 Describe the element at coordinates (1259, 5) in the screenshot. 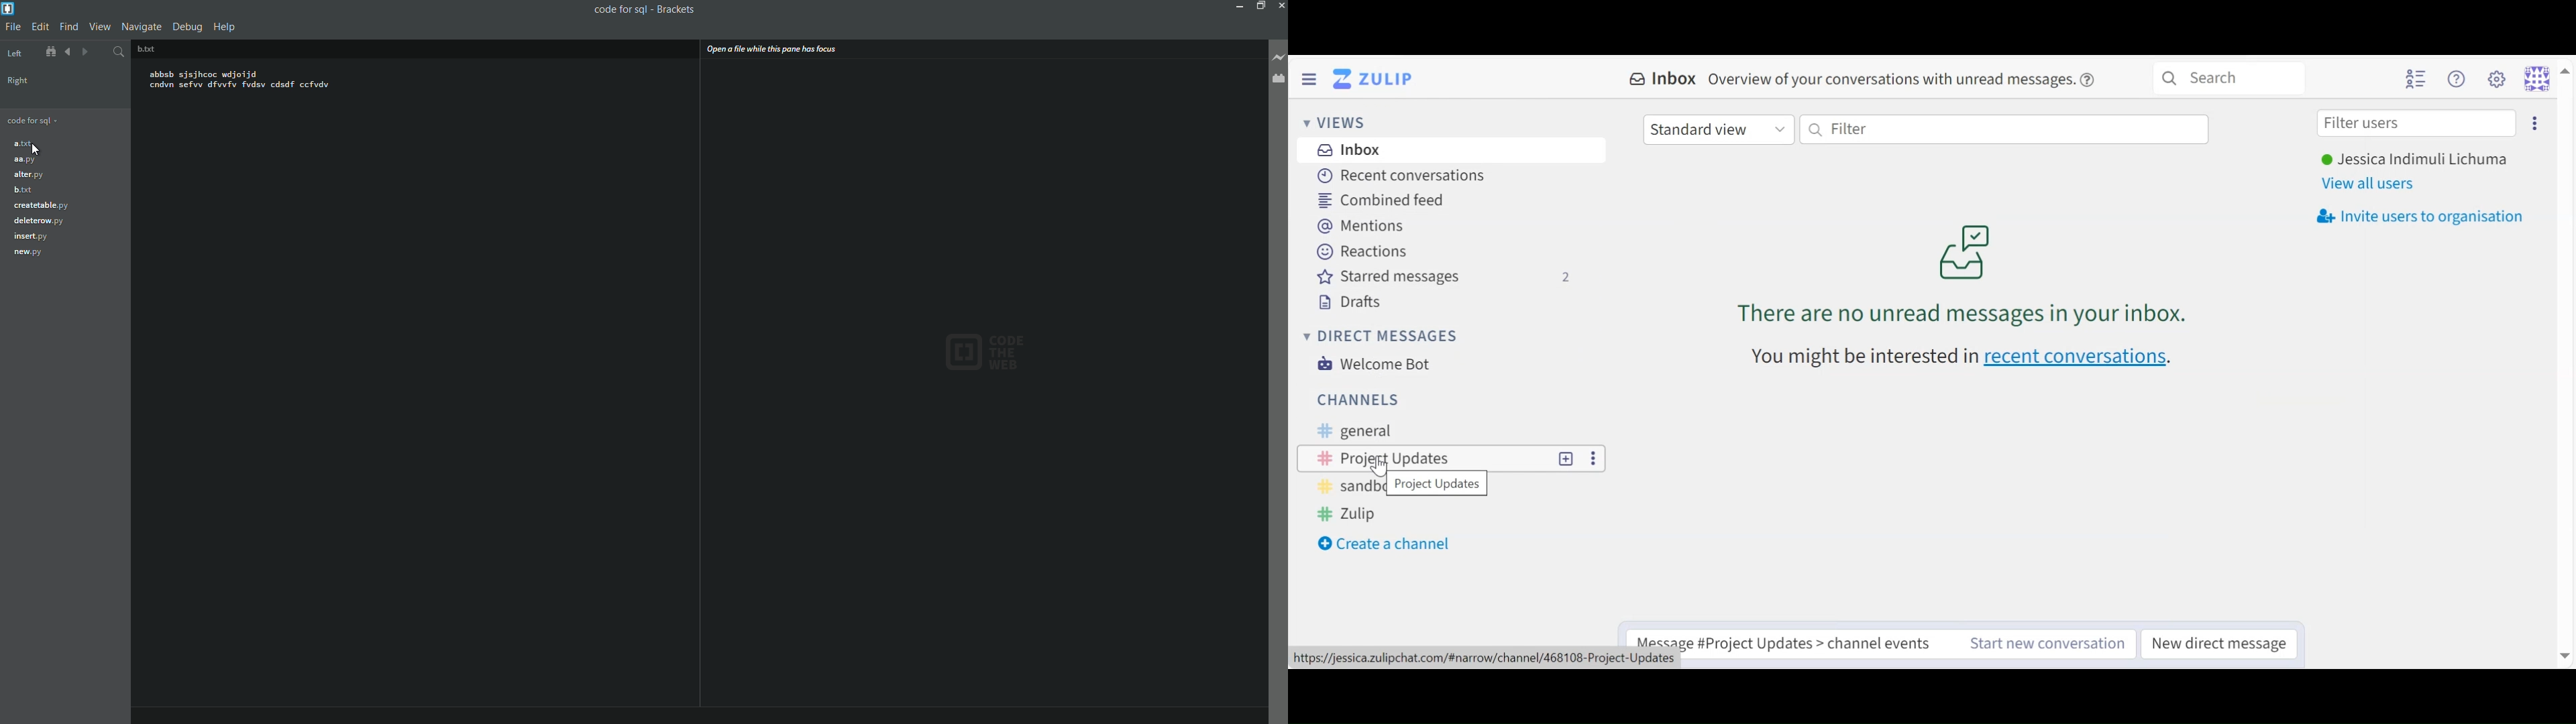

I see `Maximize` at that location.